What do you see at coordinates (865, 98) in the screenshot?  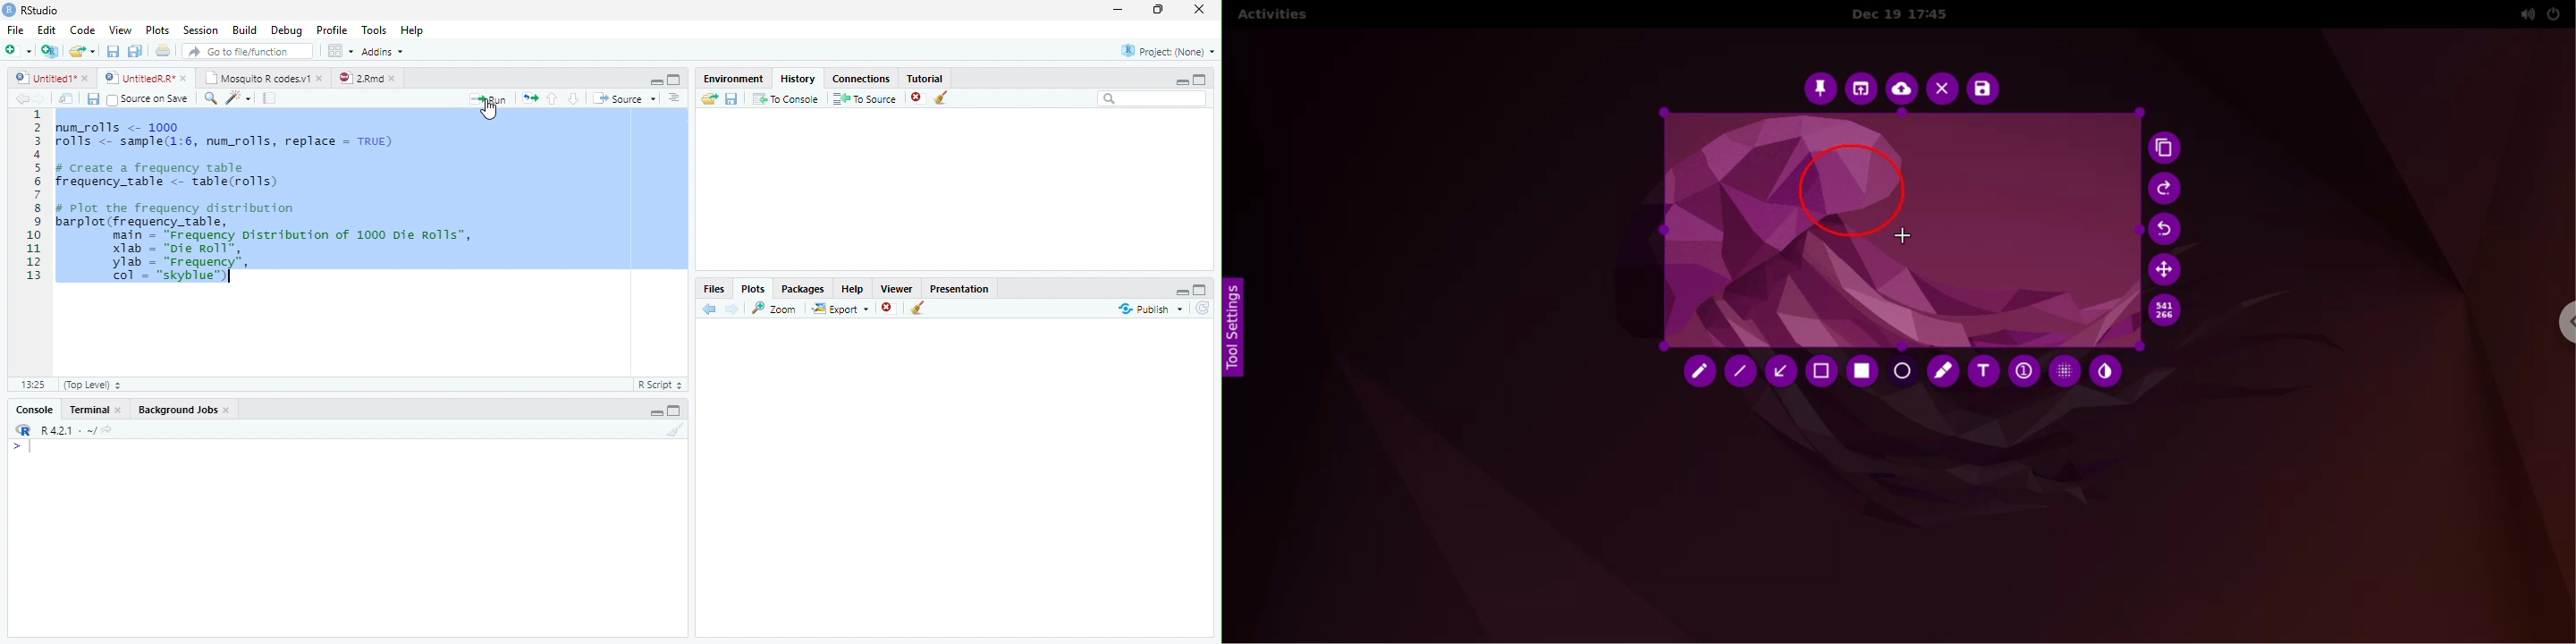 I see `To Source` at bounding box center [865, 98].